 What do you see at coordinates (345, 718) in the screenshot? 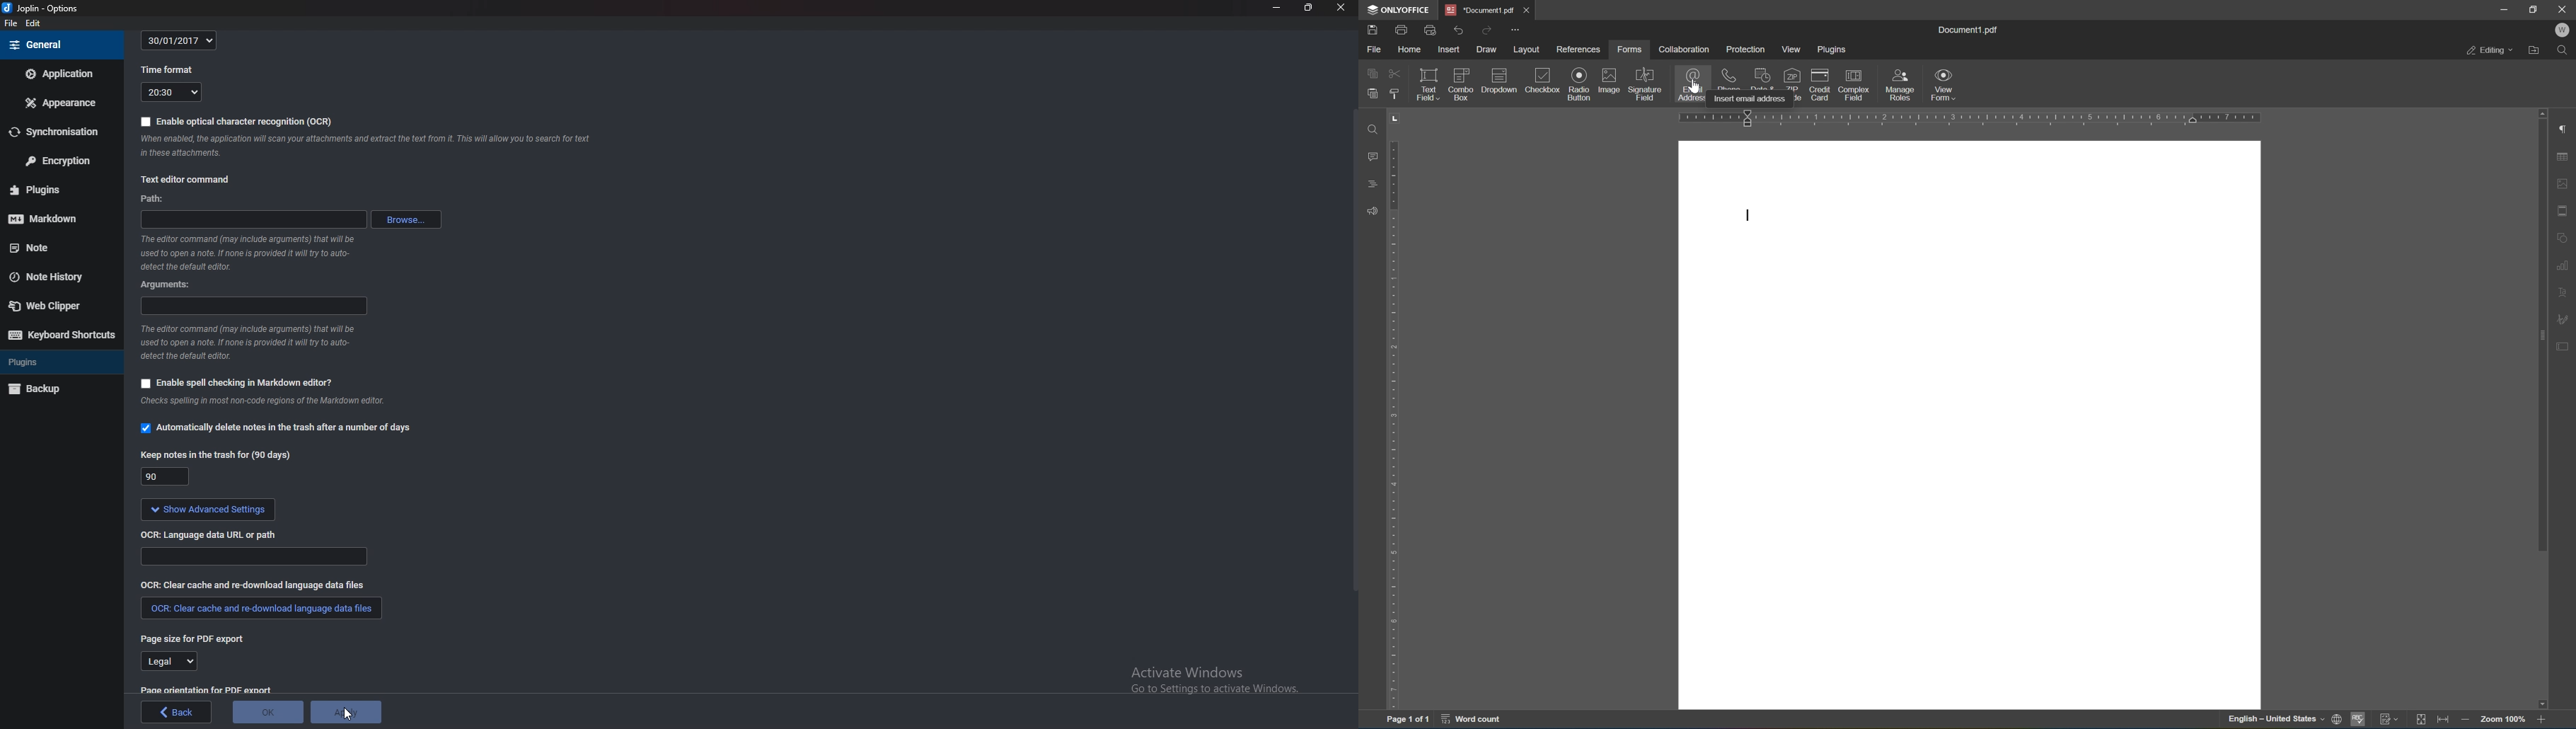
I see `cursor` at bounding box center [345, 718].